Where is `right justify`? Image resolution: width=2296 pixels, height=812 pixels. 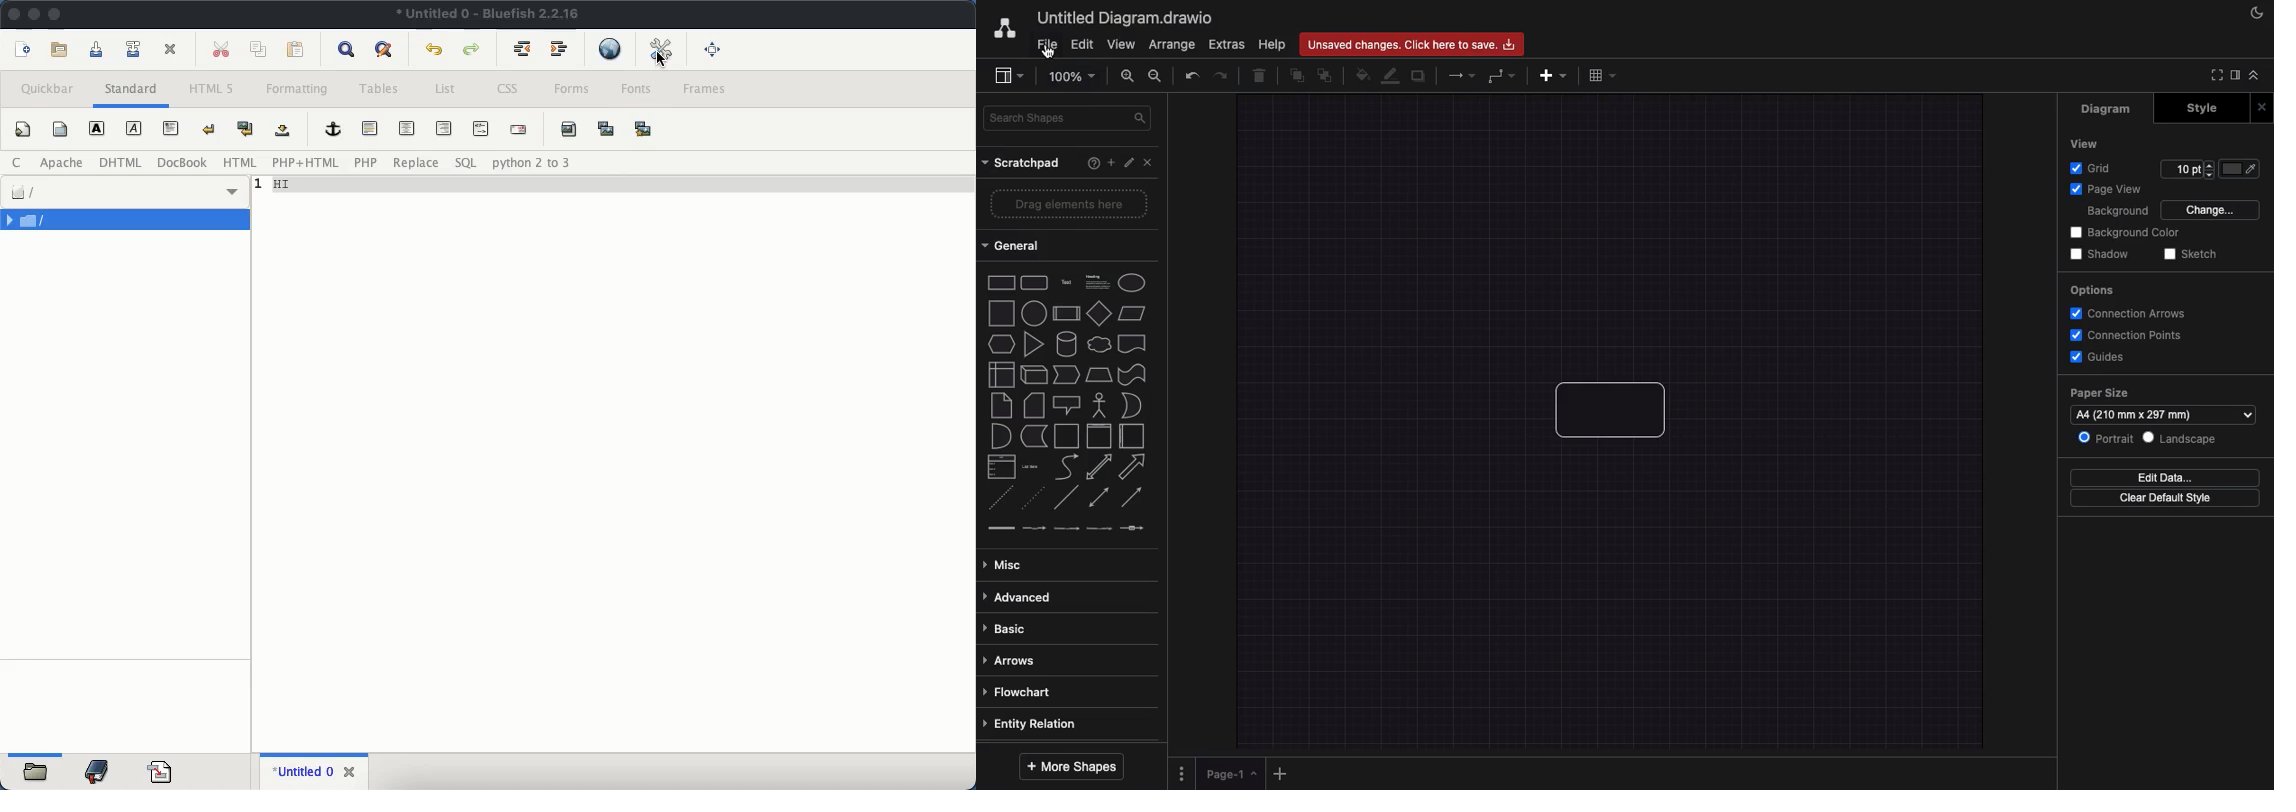
right justify is located at coordinates (442, 129).